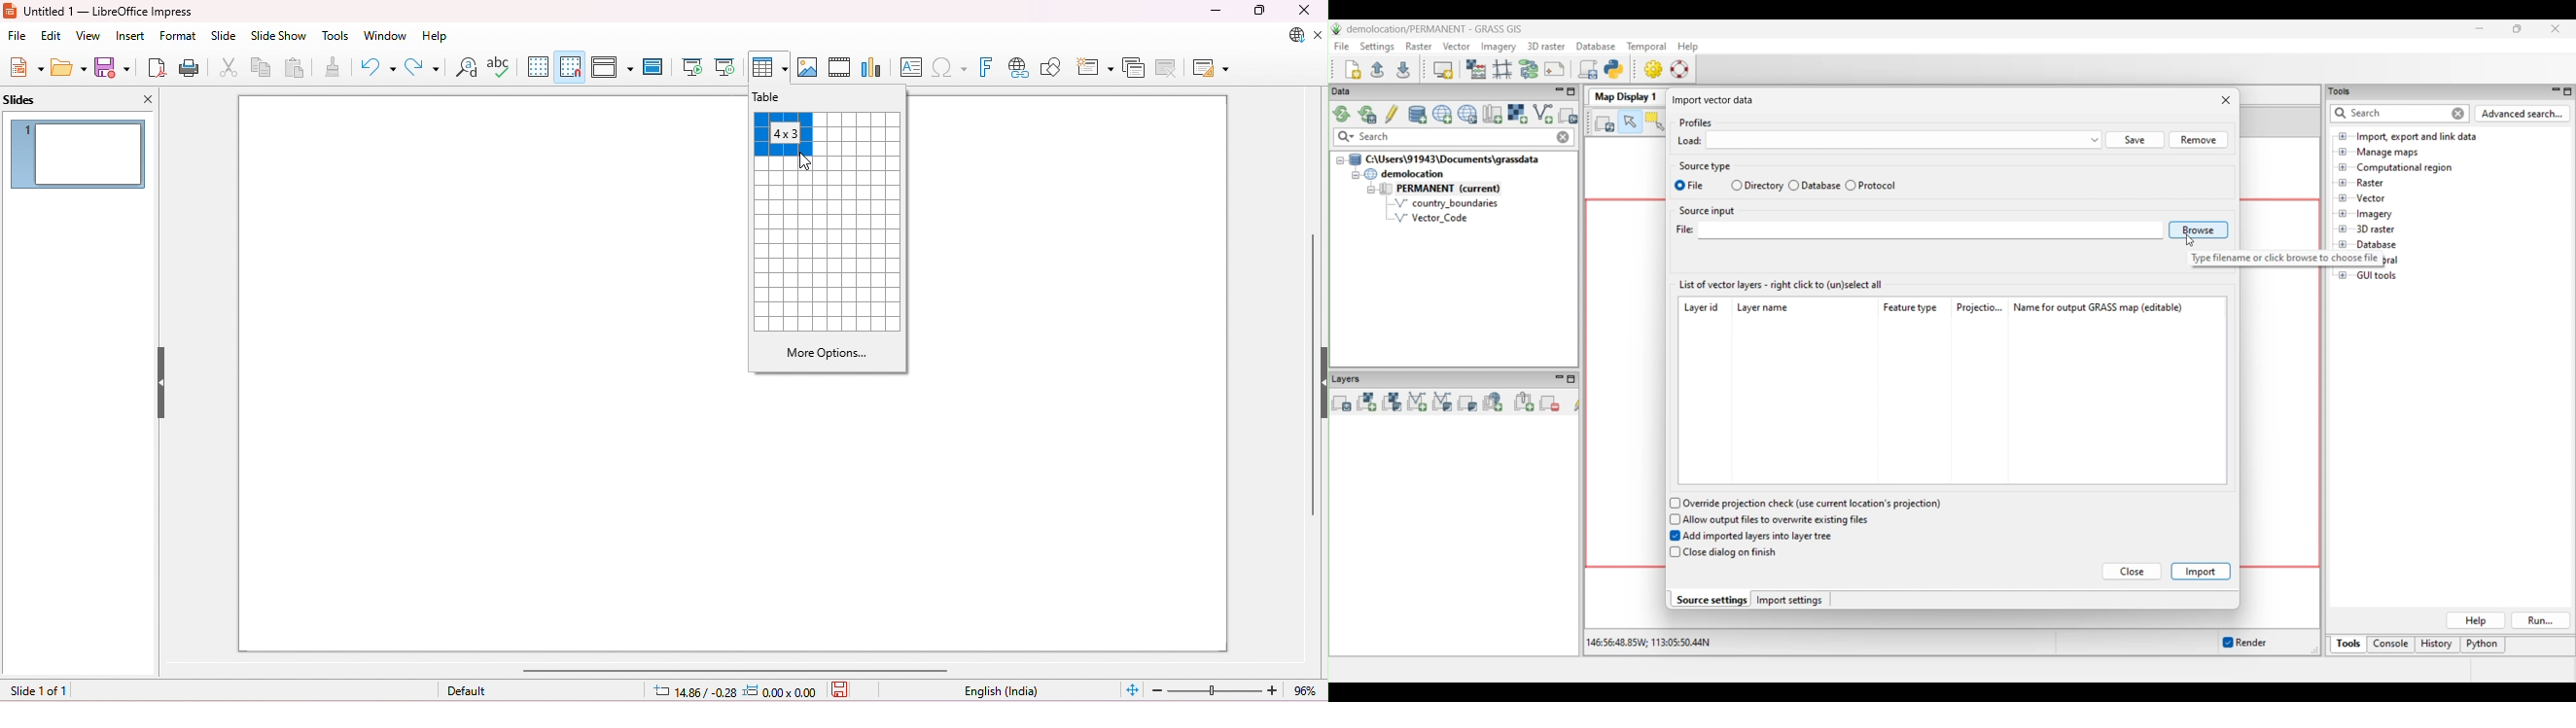 The height and width of the screenshot is (728, 2576). Describe the element at coordinates (769, 67) in the screenshot. I see `insert table` at that location.